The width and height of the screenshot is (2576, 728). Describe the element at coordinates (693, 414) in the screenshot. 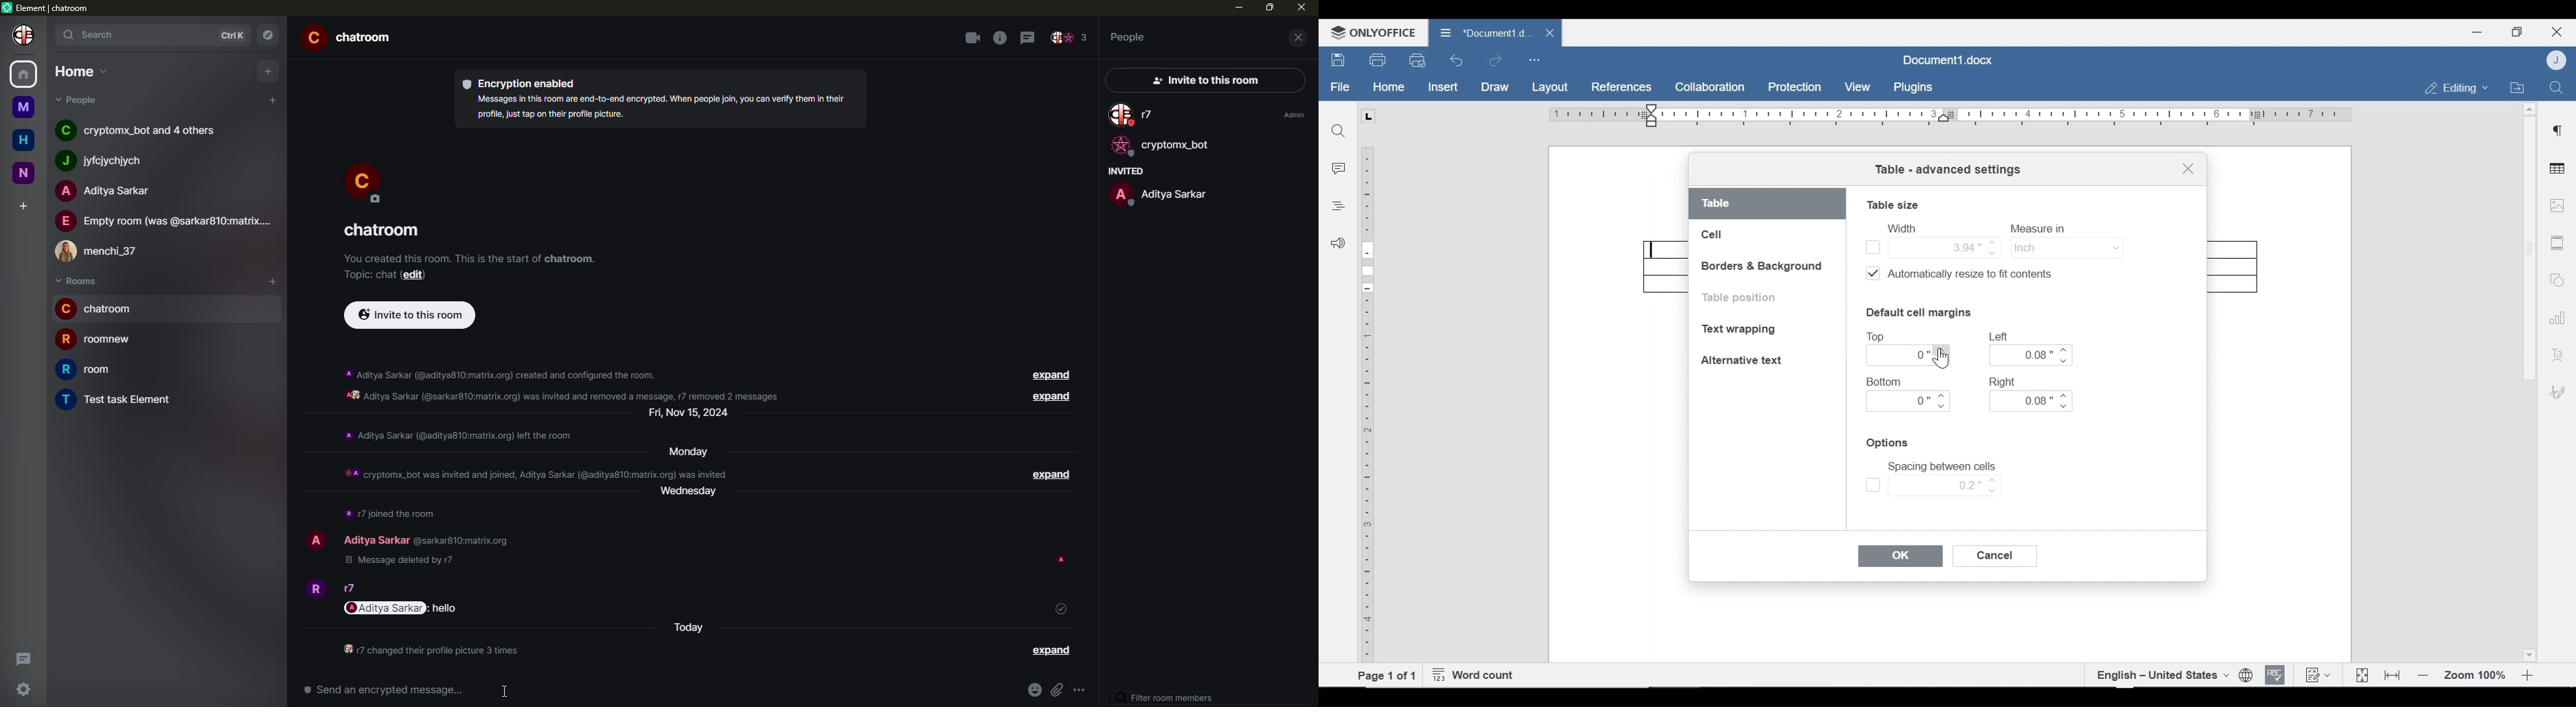

I see `day` at that location.